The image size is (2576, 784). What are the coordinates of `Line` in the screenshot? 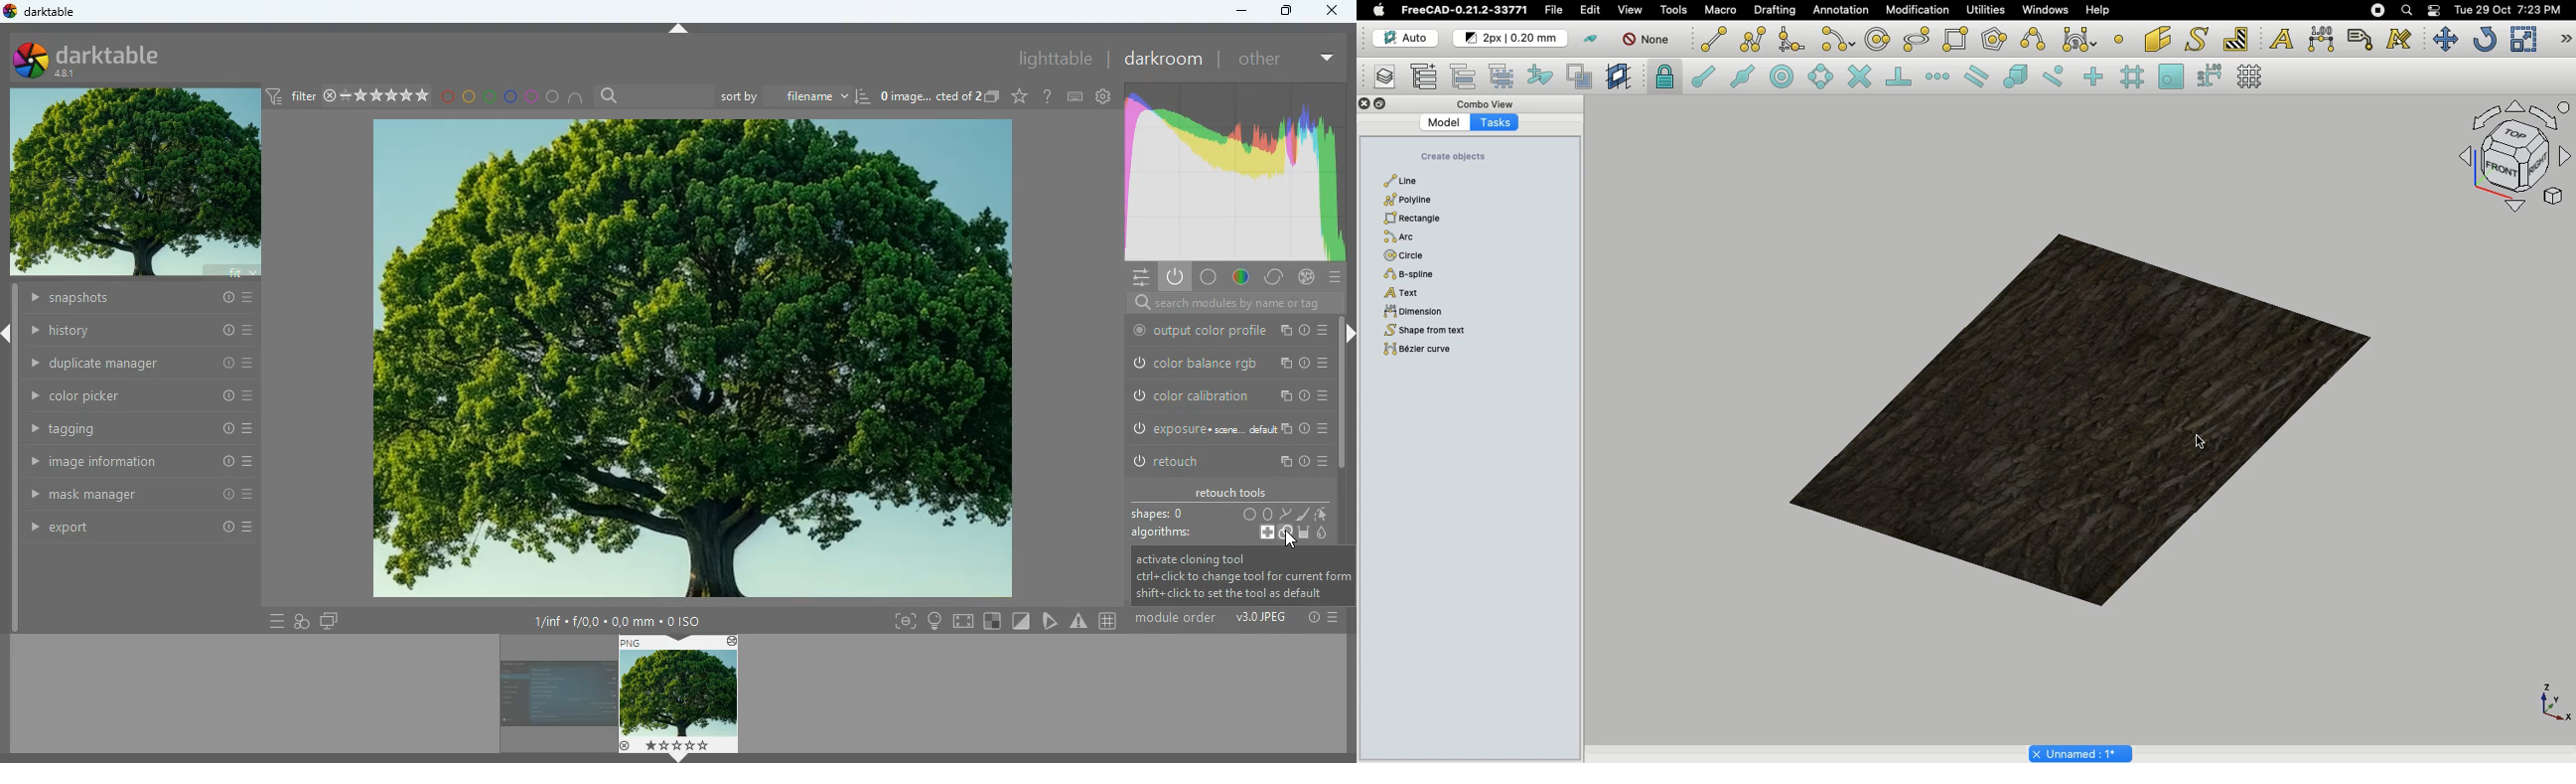 It's located at (1401, 178).